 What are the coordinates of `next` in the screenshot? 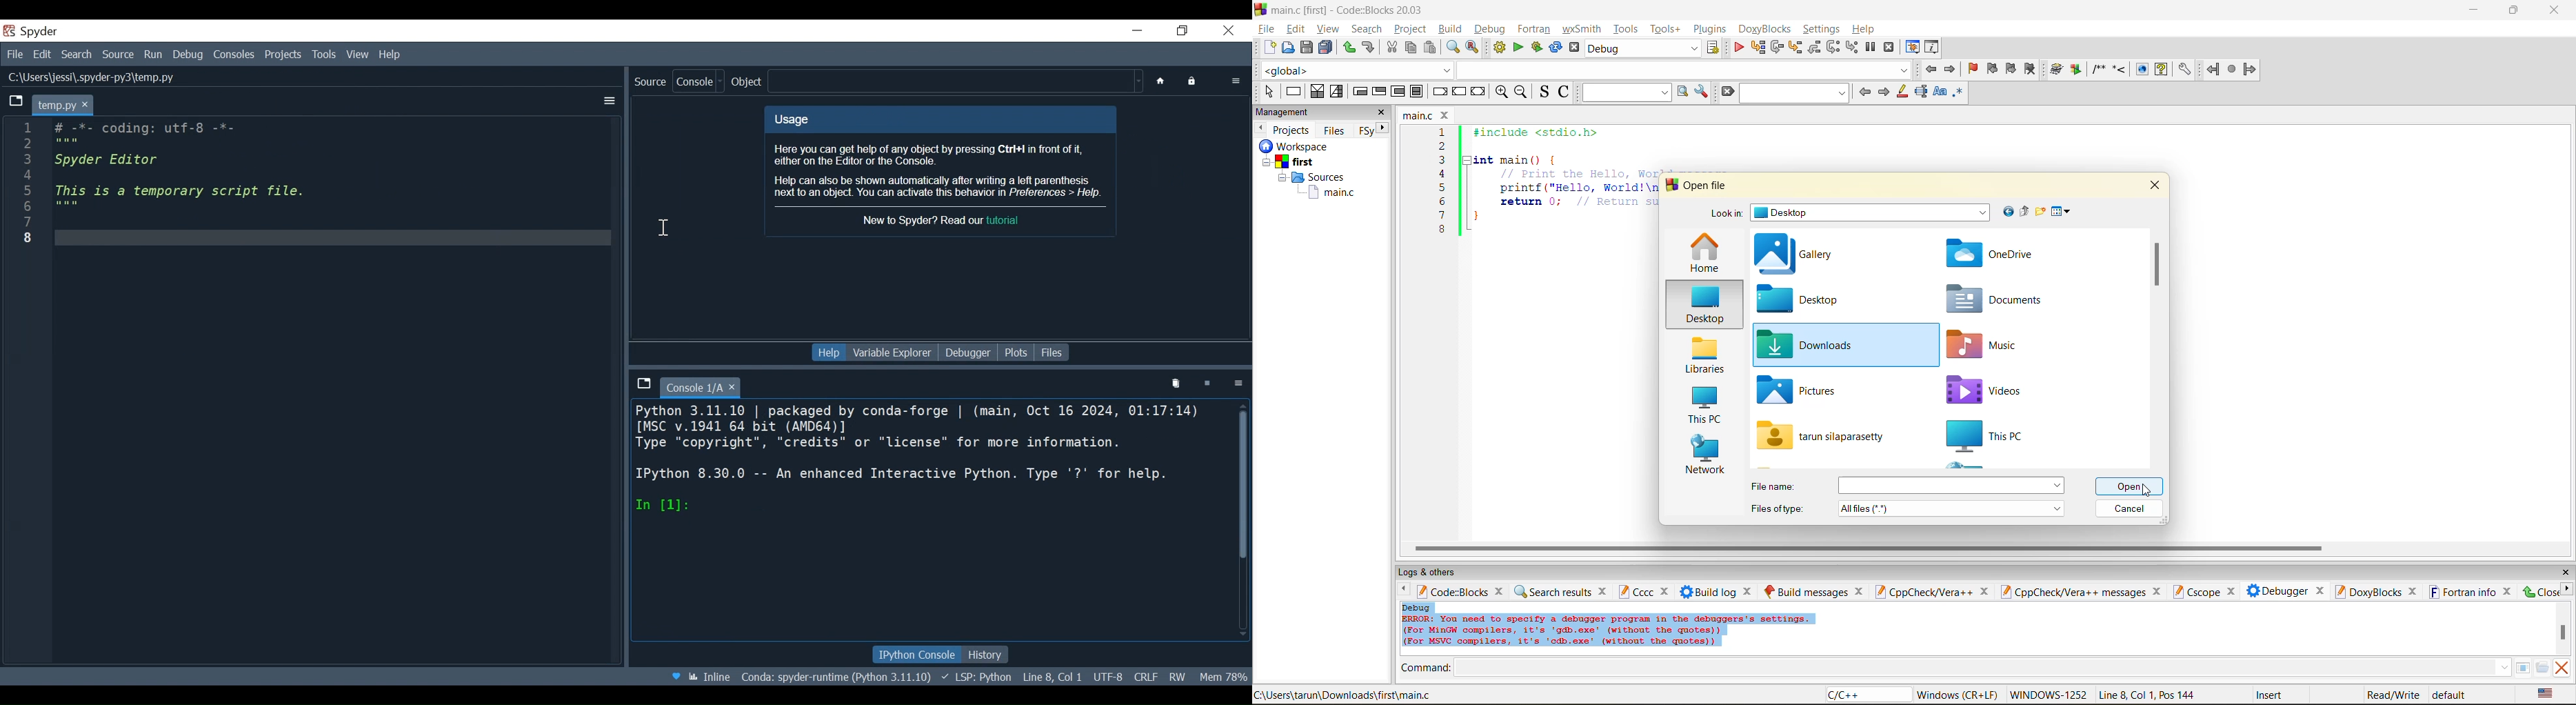 It's located at (2566, 588).